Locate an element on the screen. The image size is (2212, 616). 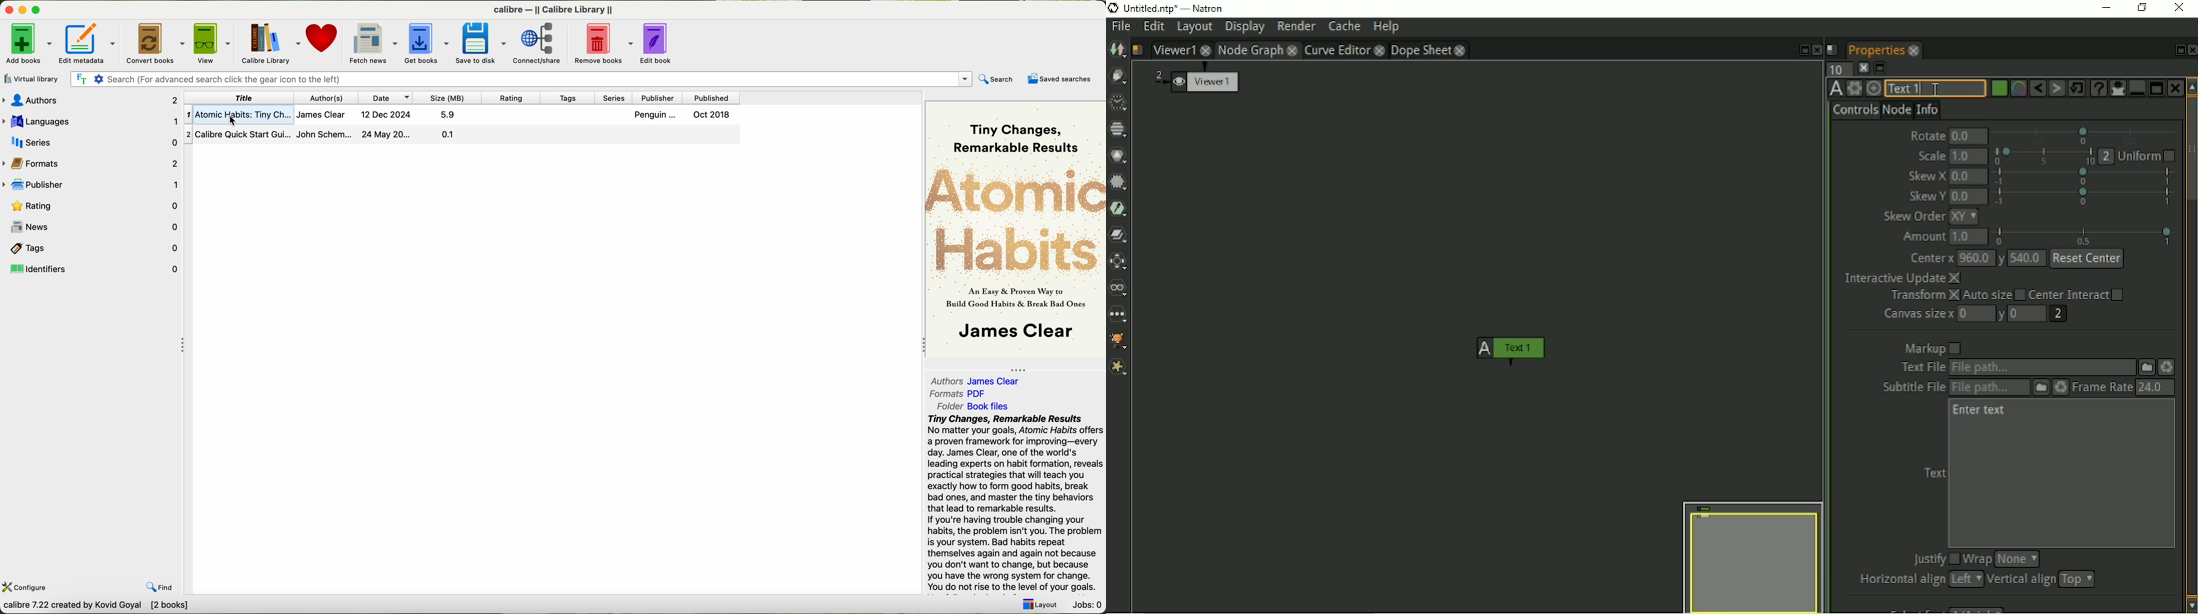
fetch news is located at coordinates (374, 42).